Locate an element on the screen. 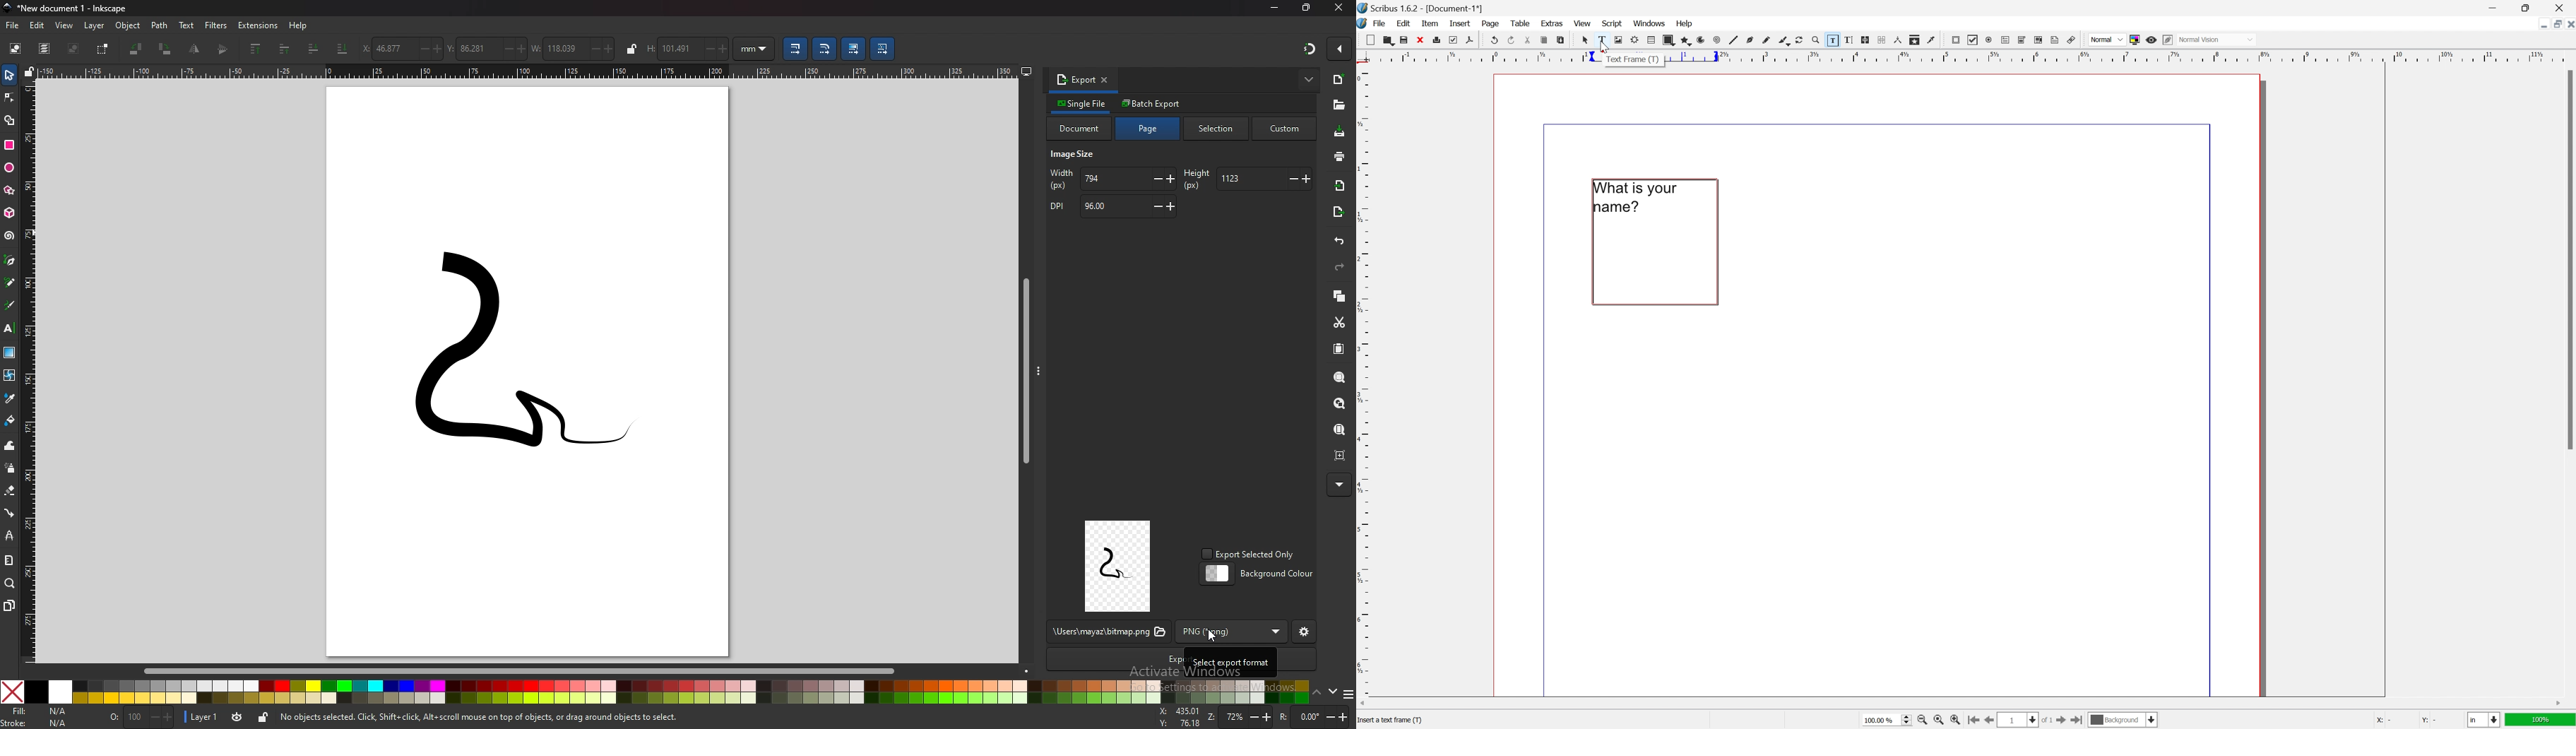 Image resolution: width=2576 pixels, height=756 pixels. height is located at coordinates (688, 49).